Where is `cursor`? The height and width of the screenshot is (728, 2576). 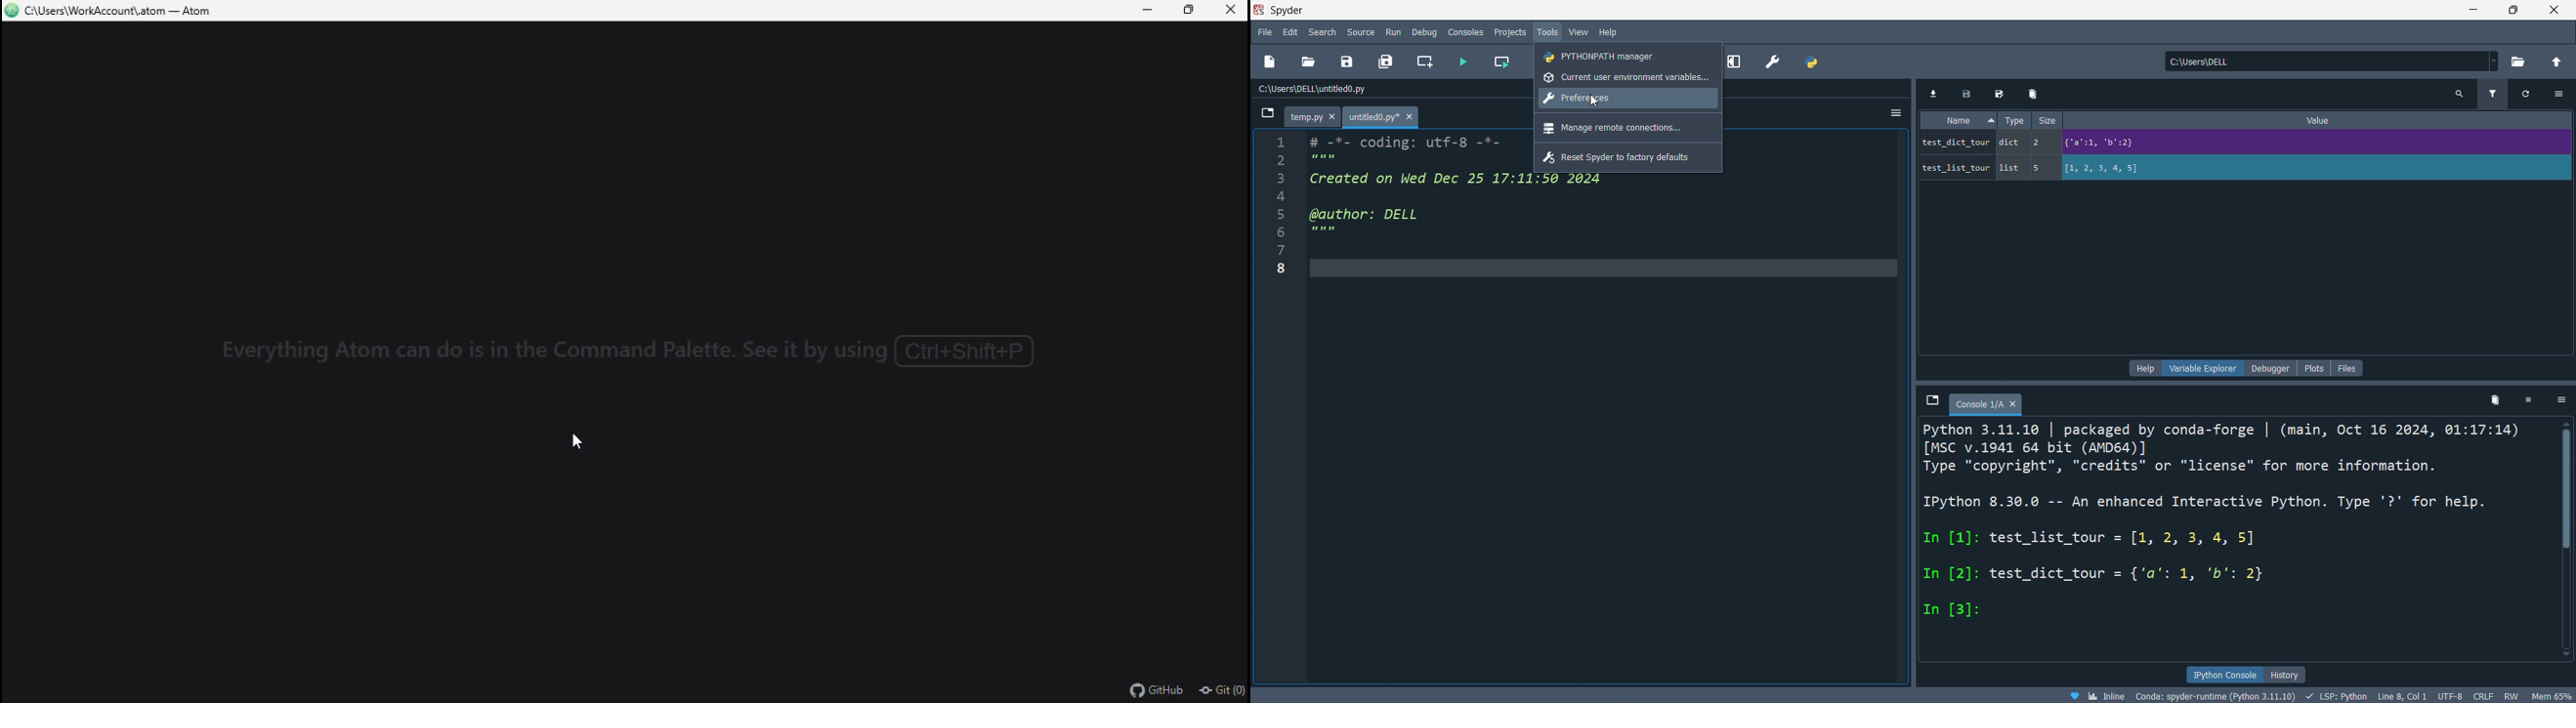
cursor is located at coordinates (1597, 98).